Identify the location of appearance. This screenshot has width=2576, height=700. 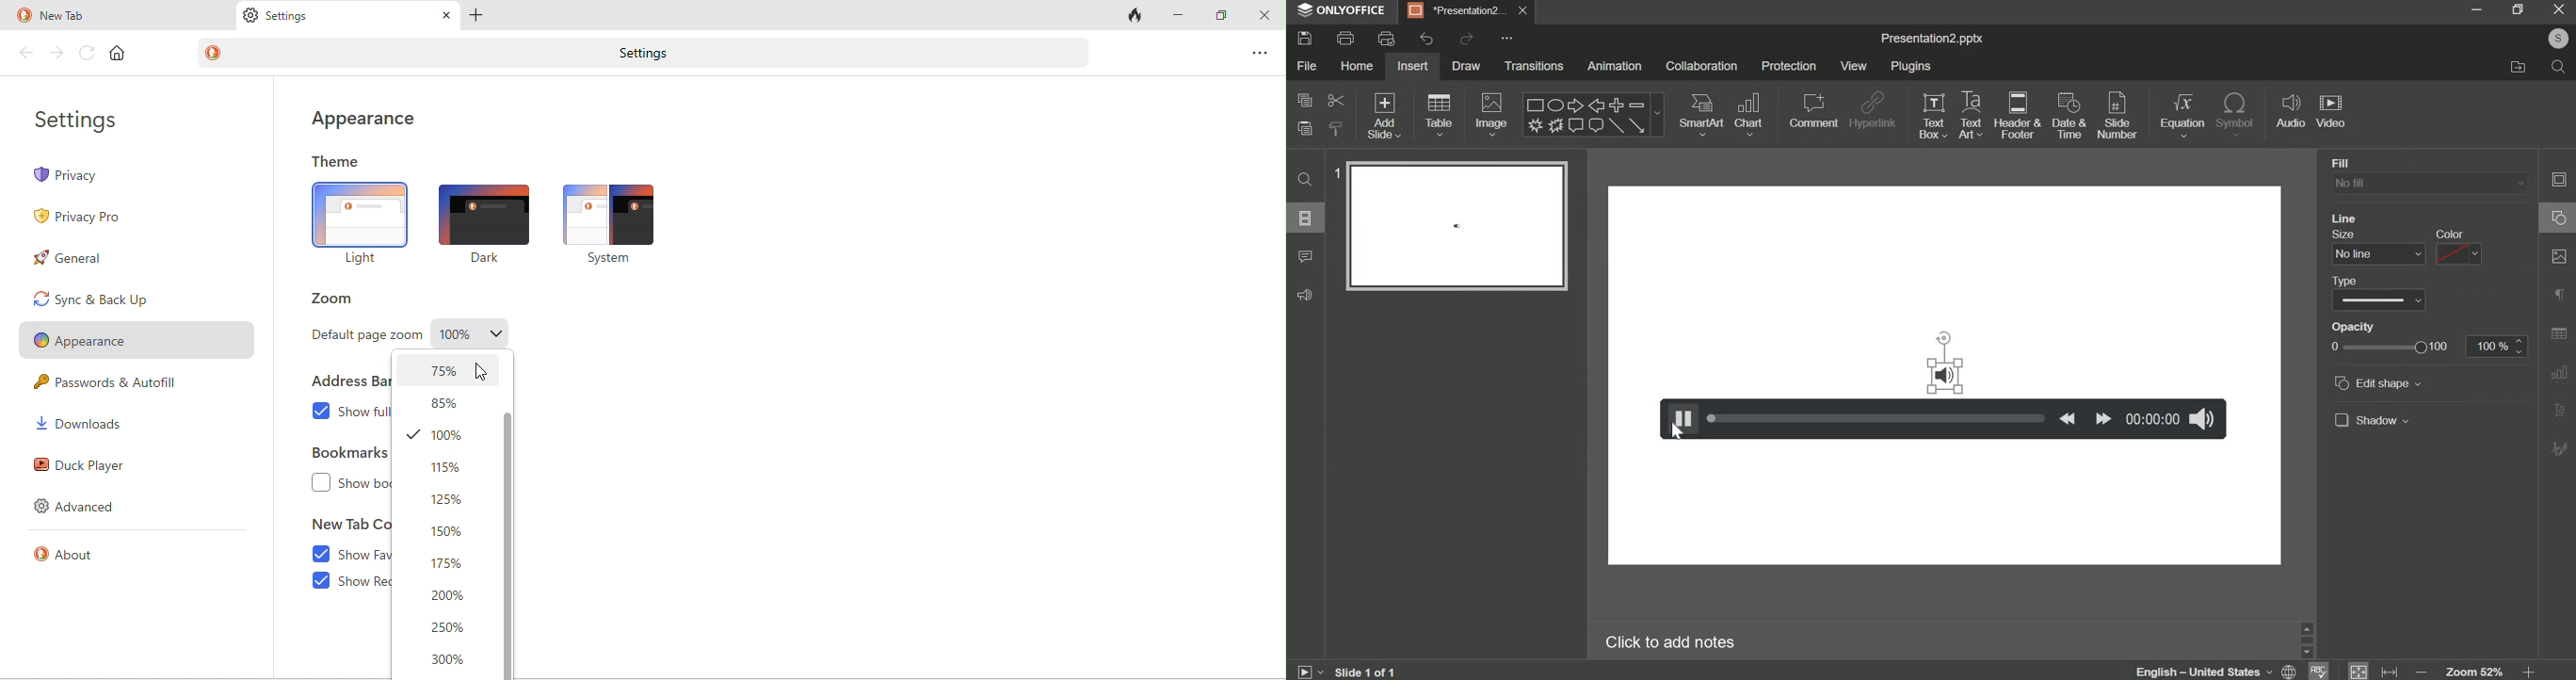
(372, 119).